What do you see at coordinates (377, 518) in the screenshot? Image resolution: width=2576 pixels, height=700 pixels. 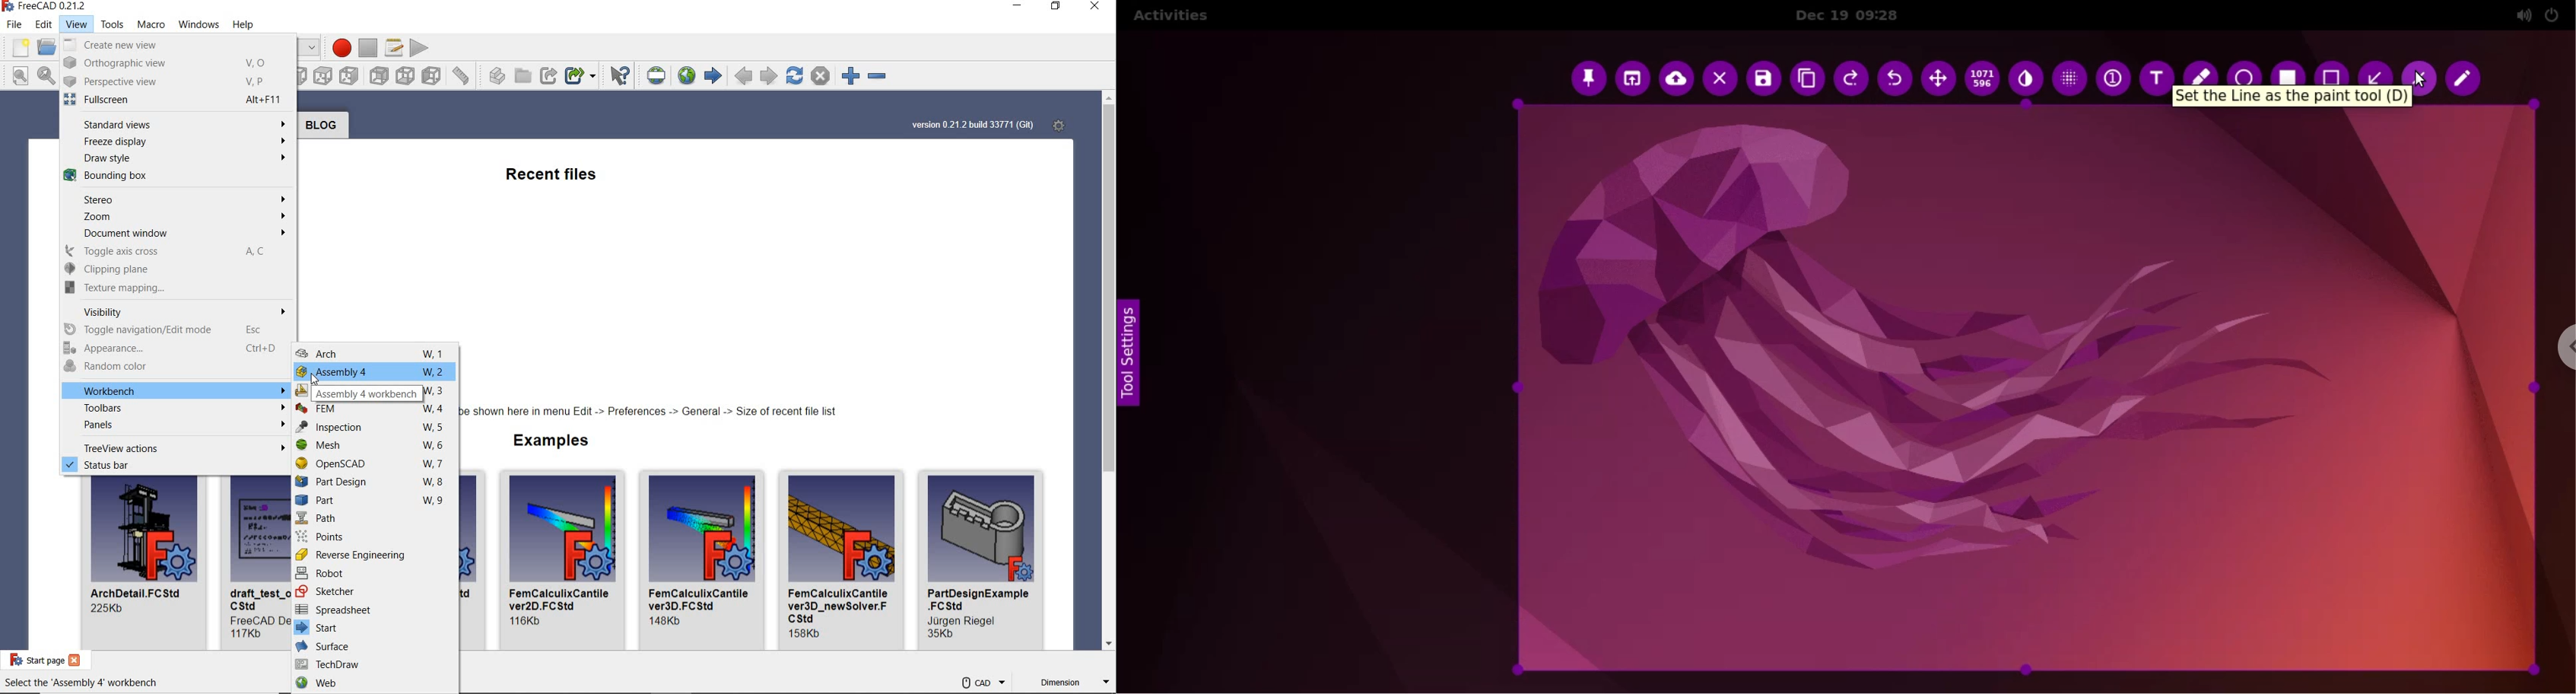 I see `path` at bounding box center [377, 518].